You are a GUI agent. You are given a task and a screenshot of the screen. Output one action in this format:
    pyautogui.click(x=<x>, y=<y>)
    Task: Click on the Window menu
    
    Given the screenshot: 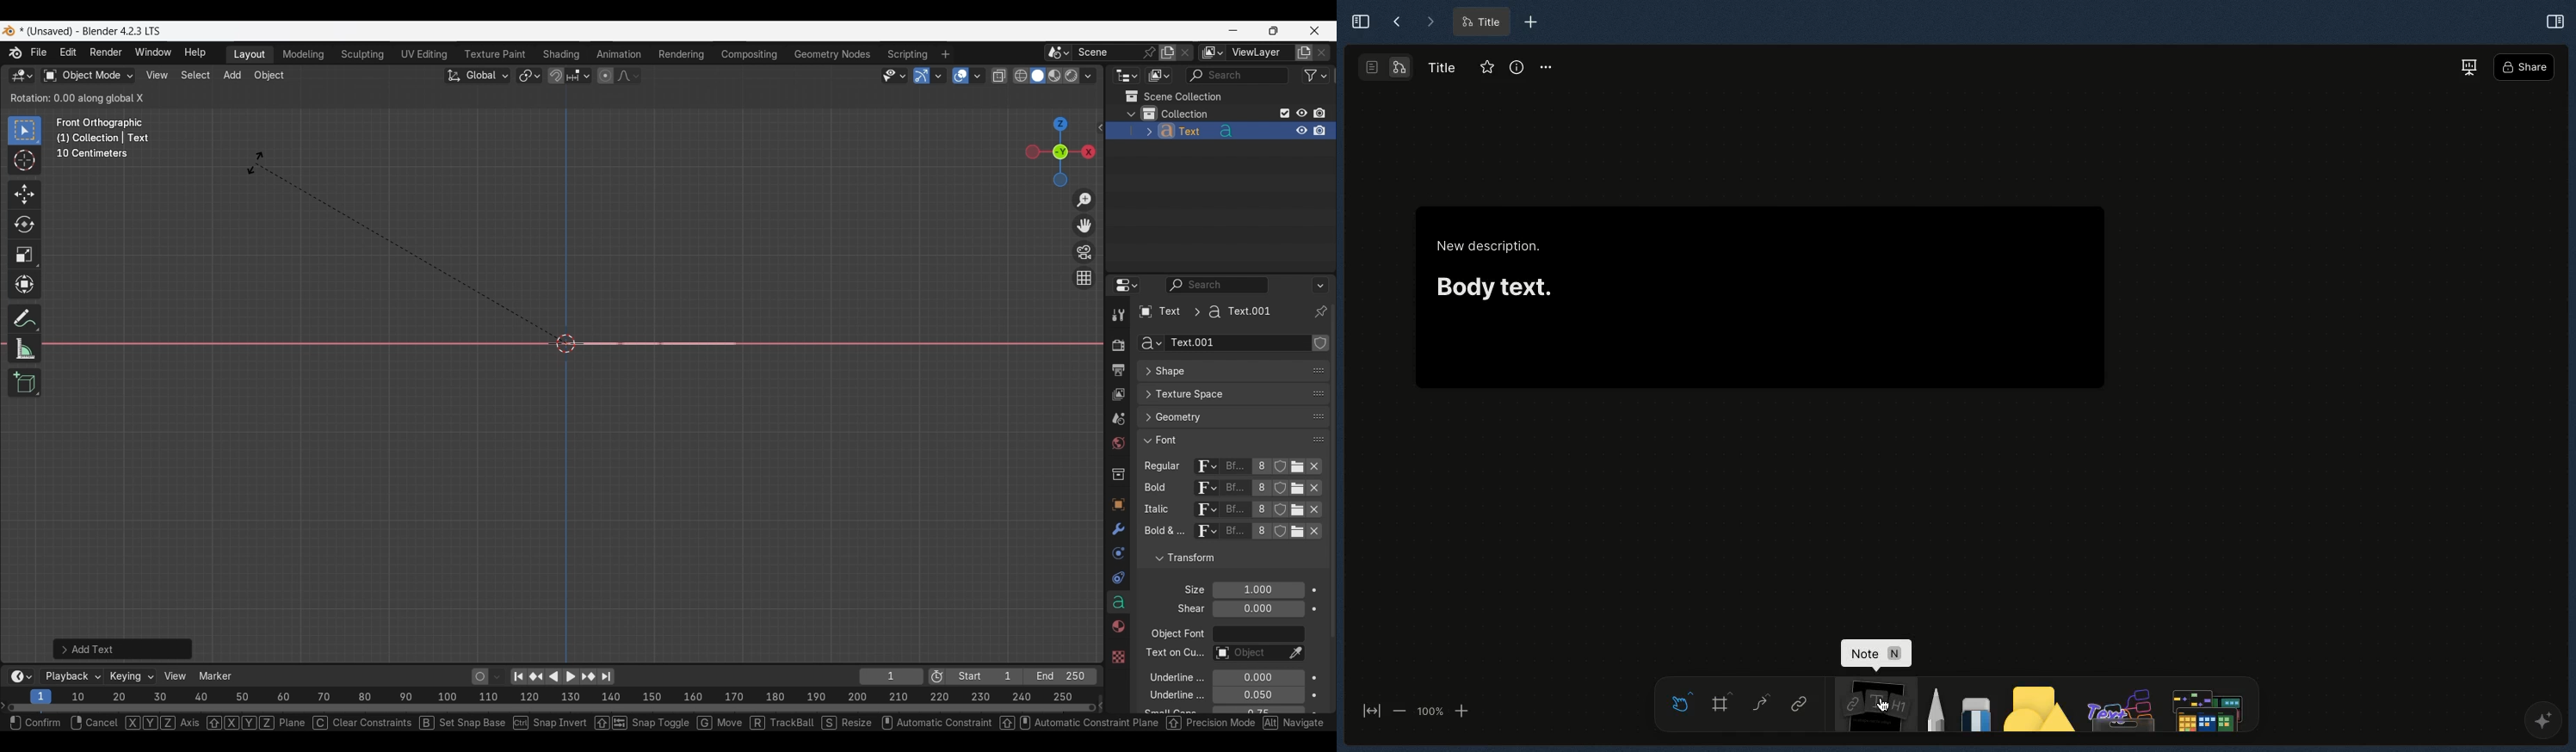 What is the action you would take?
    pyautogui.click(x=153, y=53)
    